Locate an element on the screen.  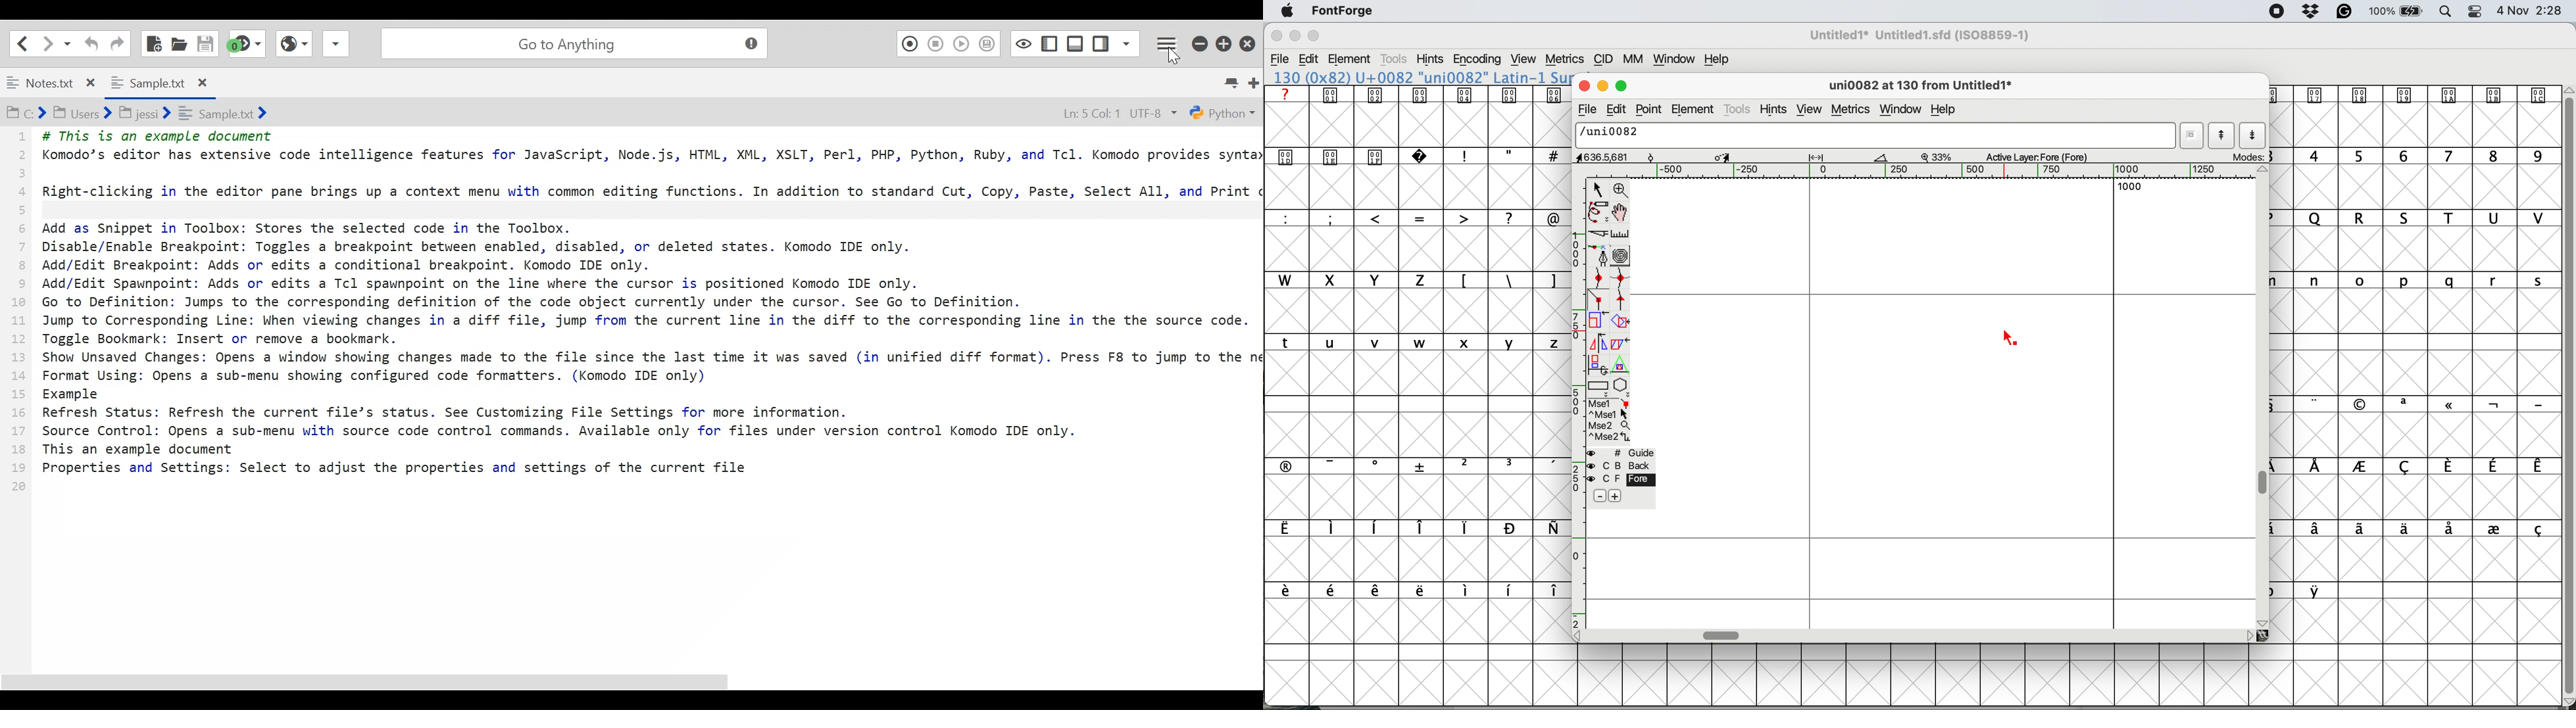
show next letter is located at coordinates (2254, 136).